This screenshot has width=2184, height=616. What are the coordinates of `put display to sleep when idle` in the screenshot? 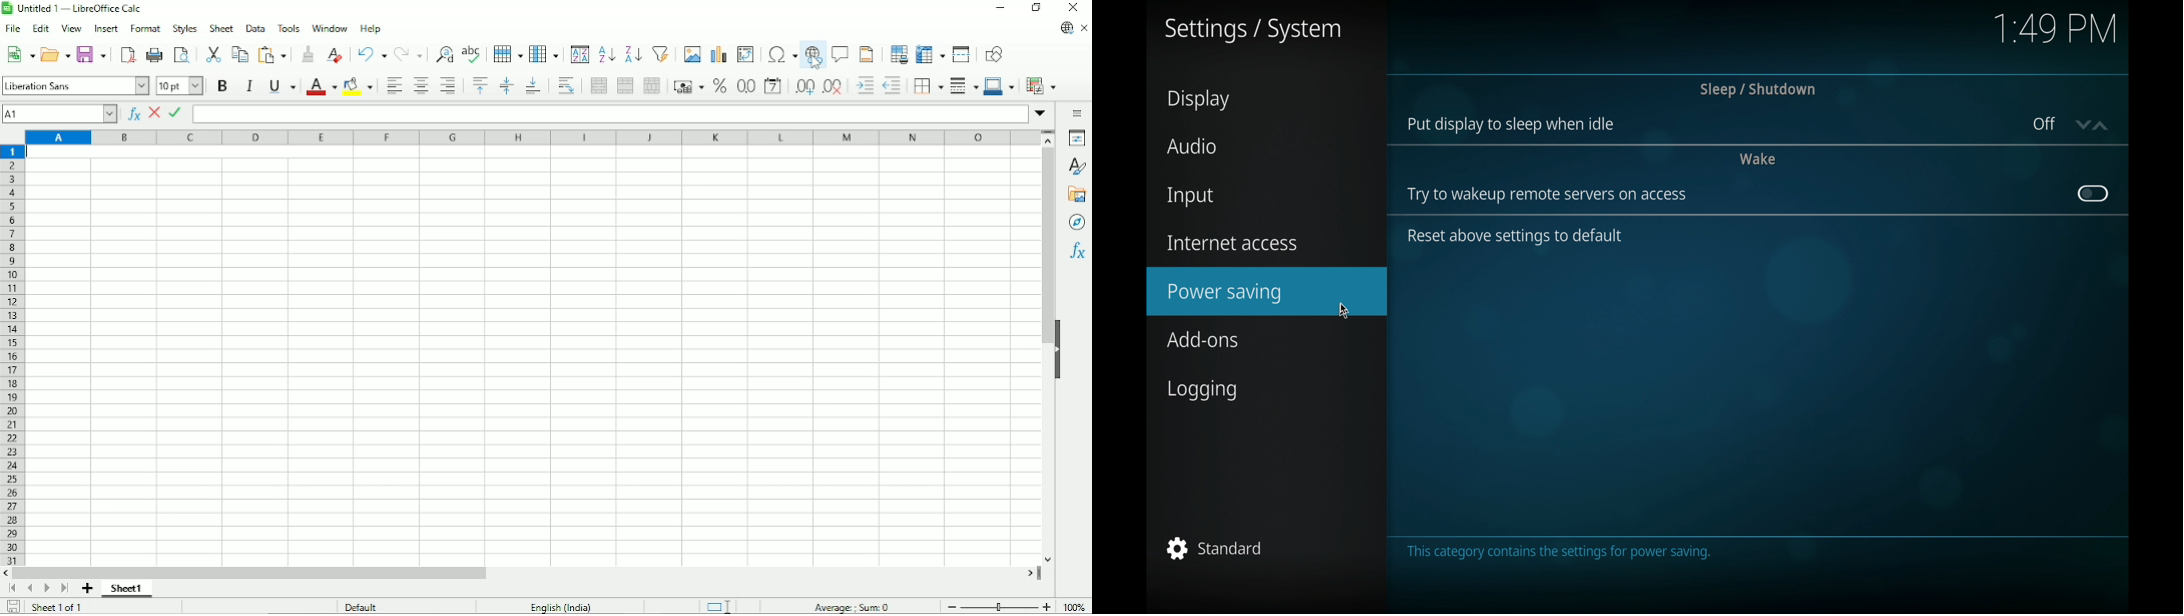 It's located at (1510, 125).